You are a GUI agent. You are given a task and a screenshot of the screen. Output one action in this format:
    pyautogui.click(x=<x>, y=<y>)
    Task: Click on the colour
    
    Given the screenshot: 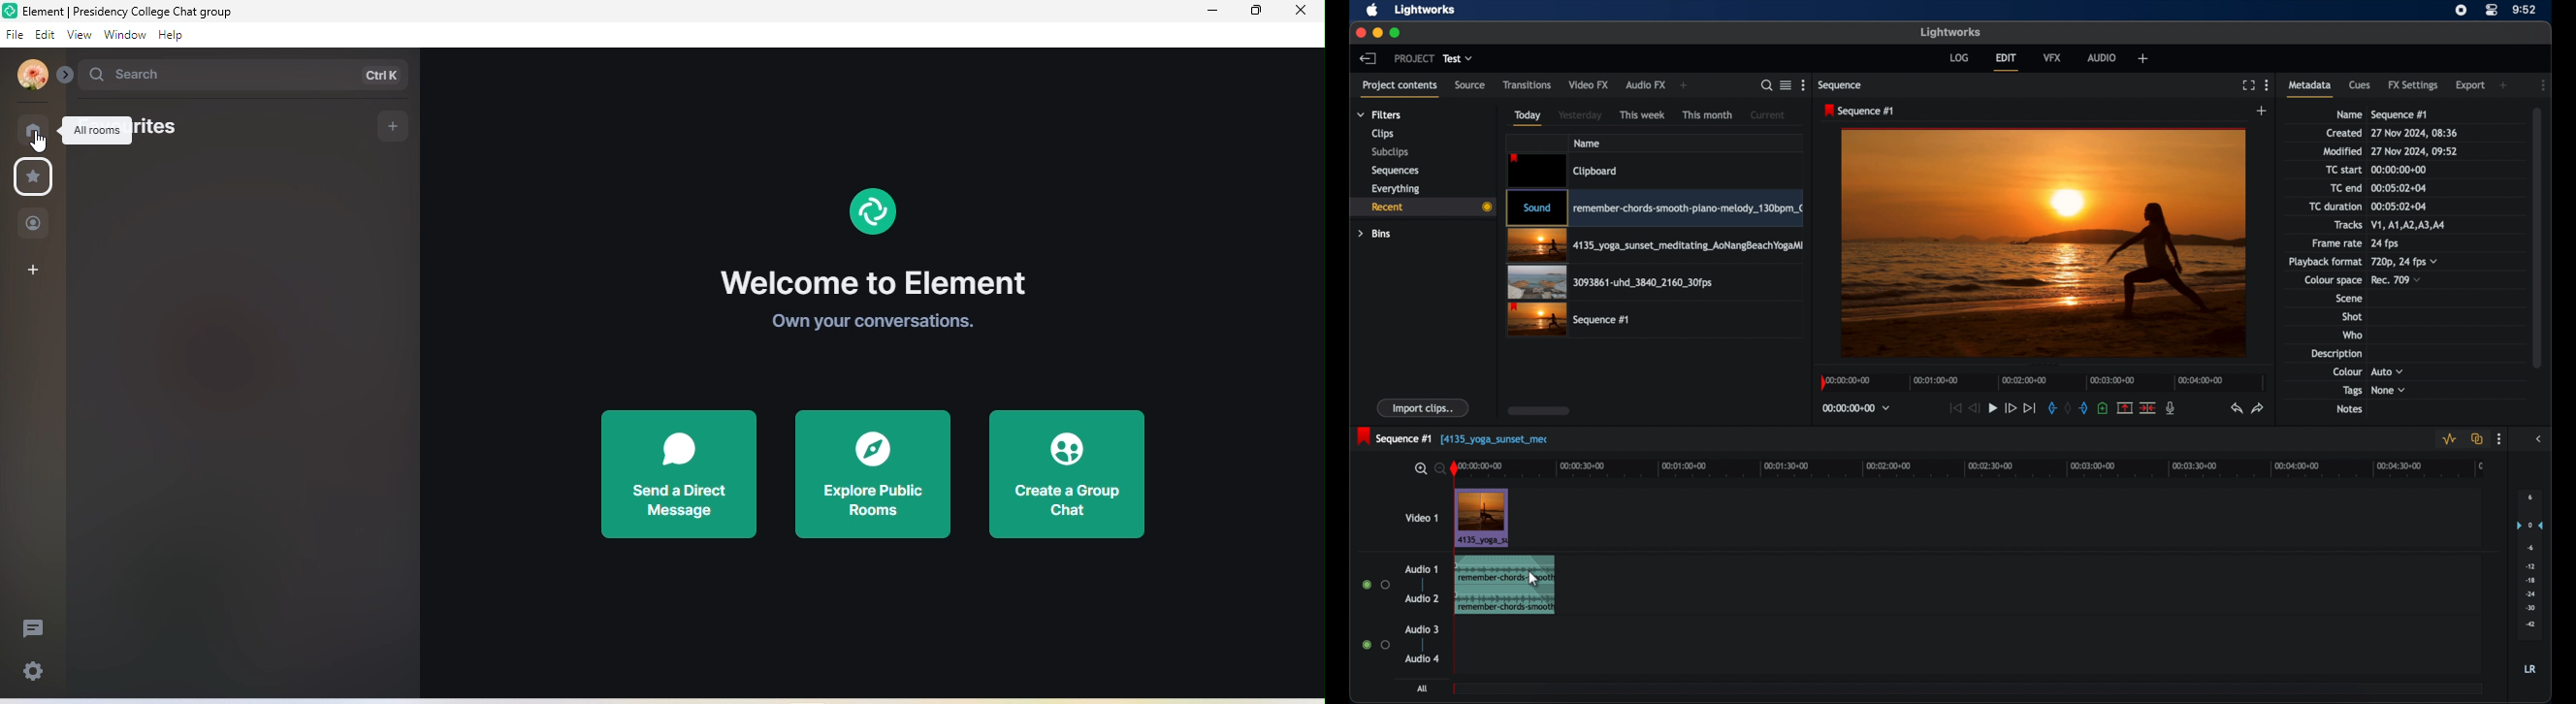 What is the action you would take?
    pyautogui.click(x=2347, y=371)
    